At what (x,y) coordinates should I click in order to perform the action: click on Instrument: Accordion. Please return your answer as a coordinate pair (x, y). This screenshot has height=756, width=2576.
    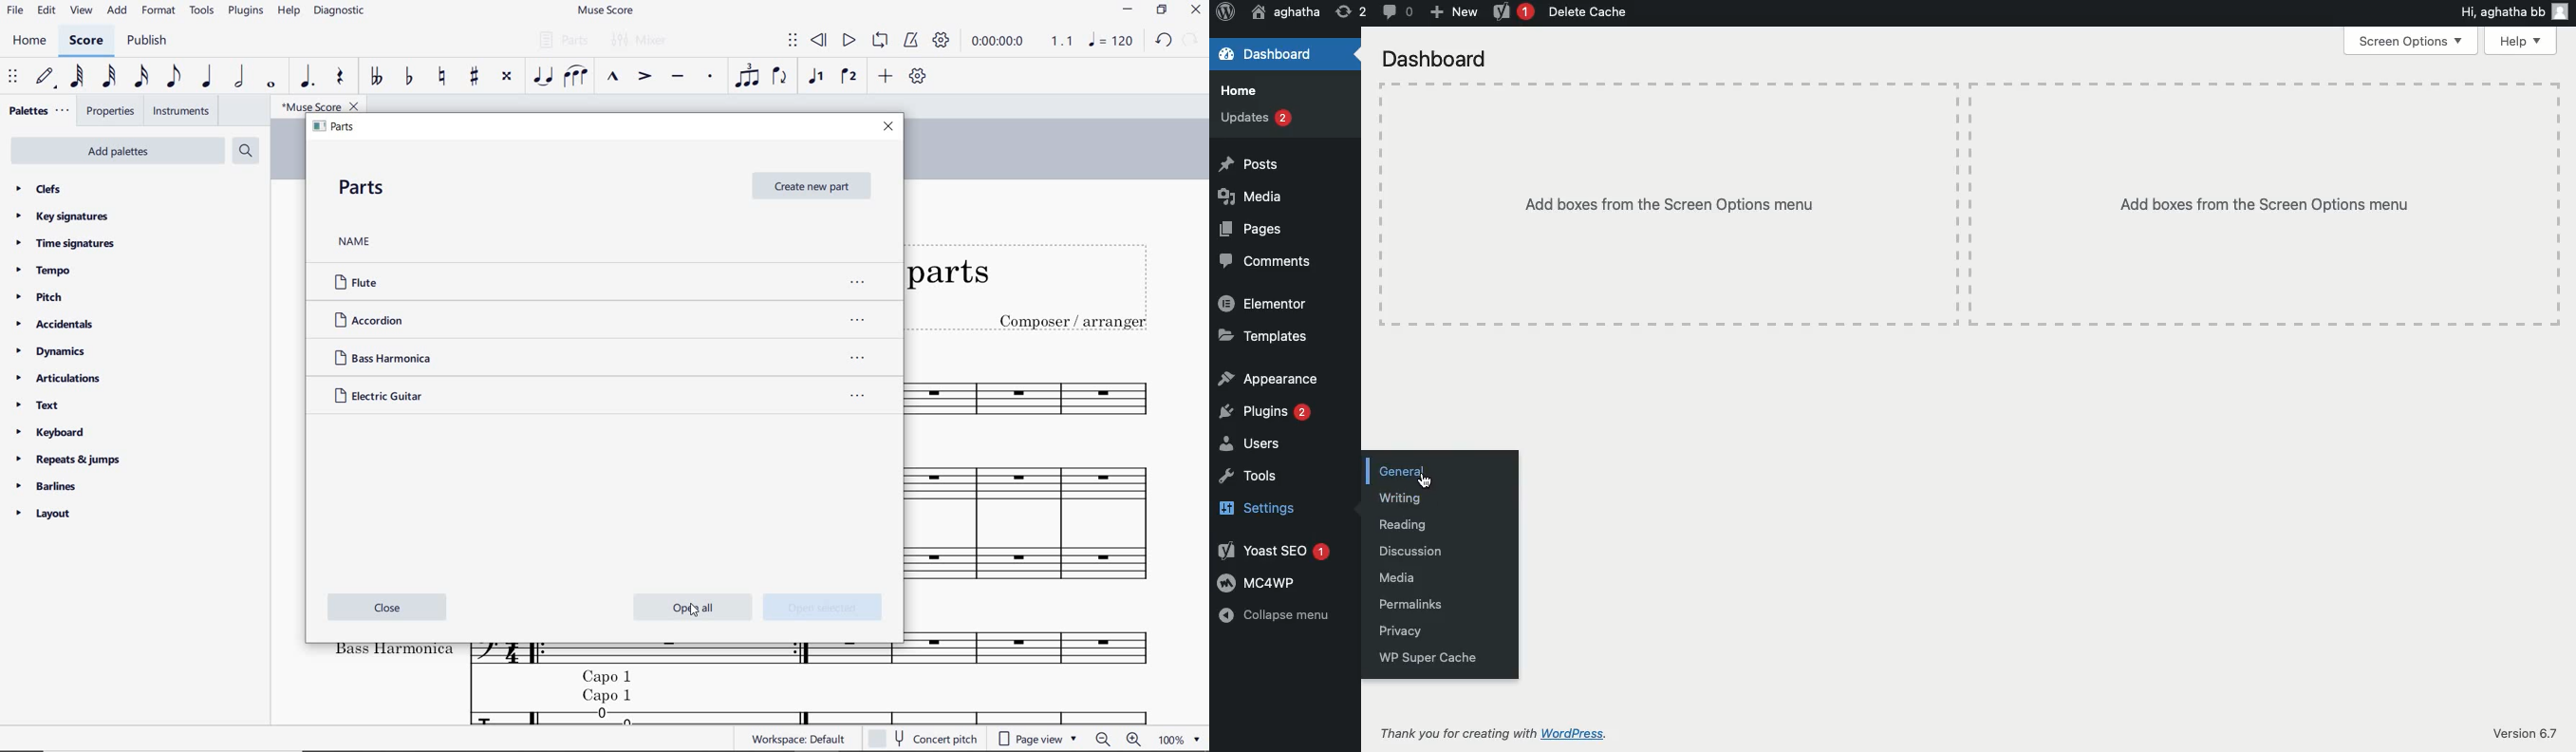
    Looking at the image, I should click on (1042, 527).